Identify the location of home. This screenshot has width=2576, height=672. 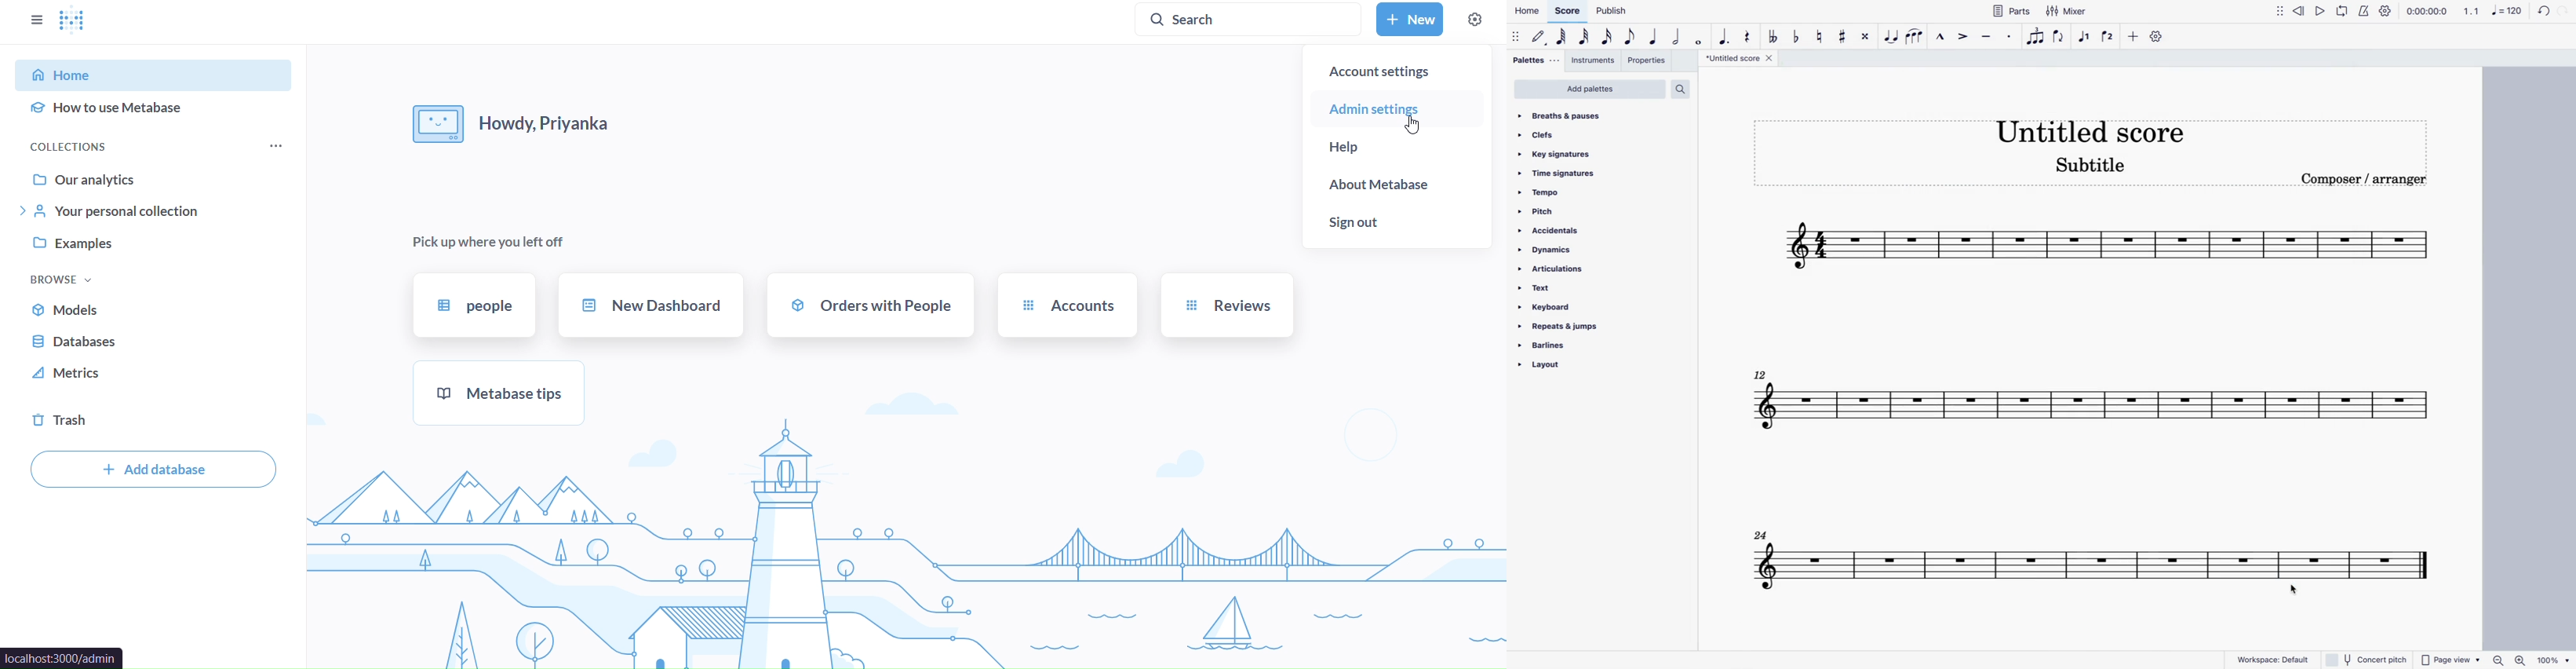
(1528, 11).